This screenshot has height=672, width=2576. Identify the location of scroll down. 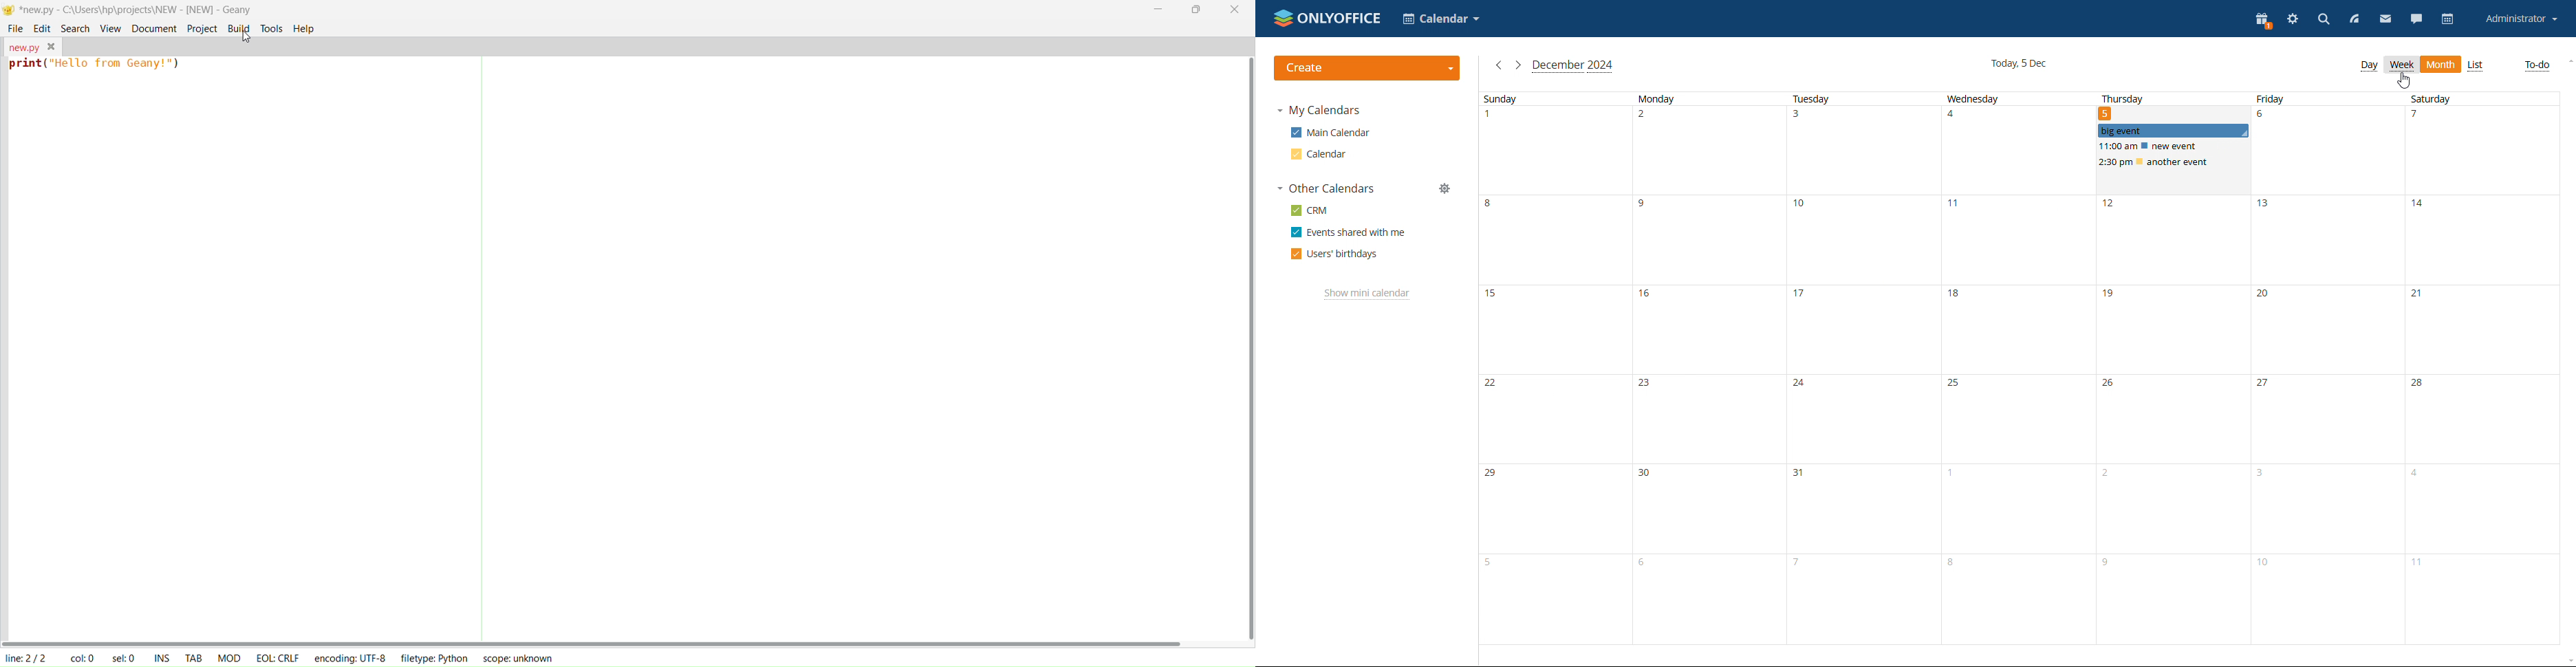
(2568, 661).